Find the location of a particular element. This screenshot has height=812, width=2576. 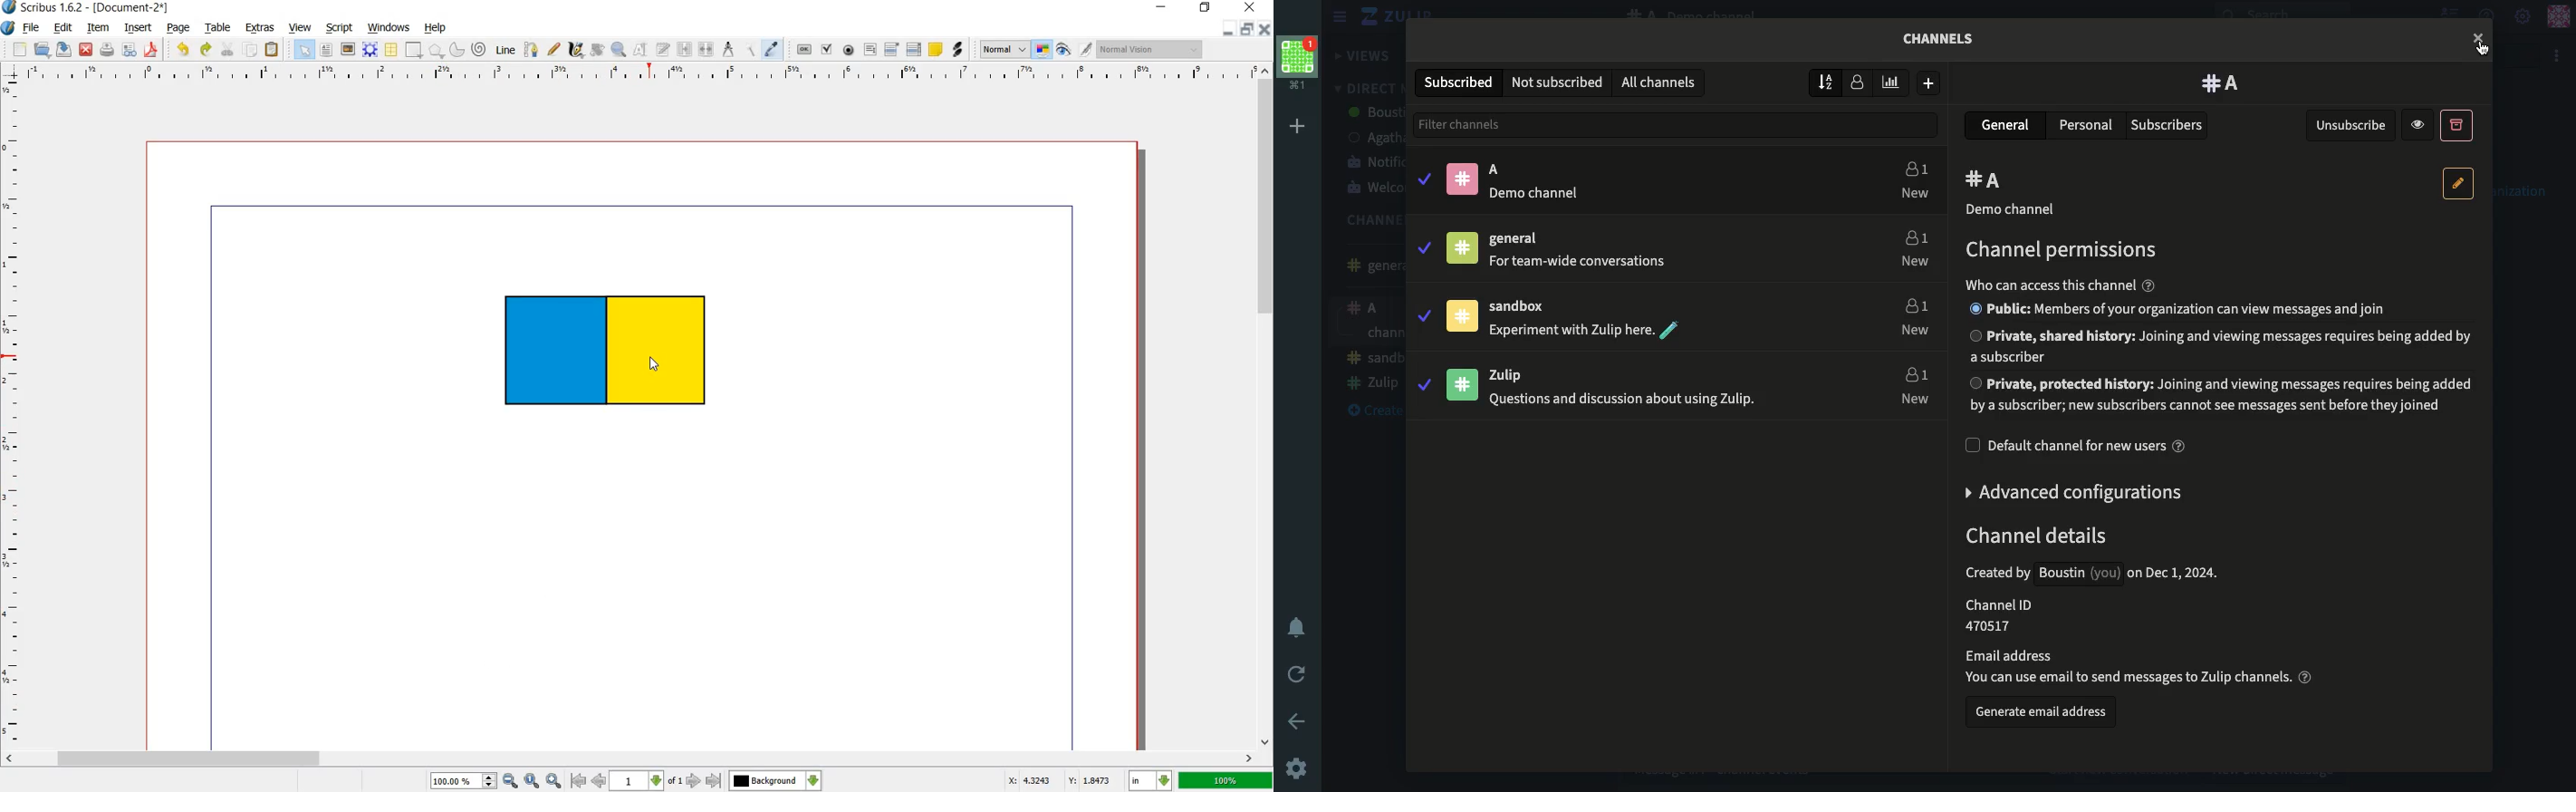

Channel permissions is located at coordinates (2058, 251).